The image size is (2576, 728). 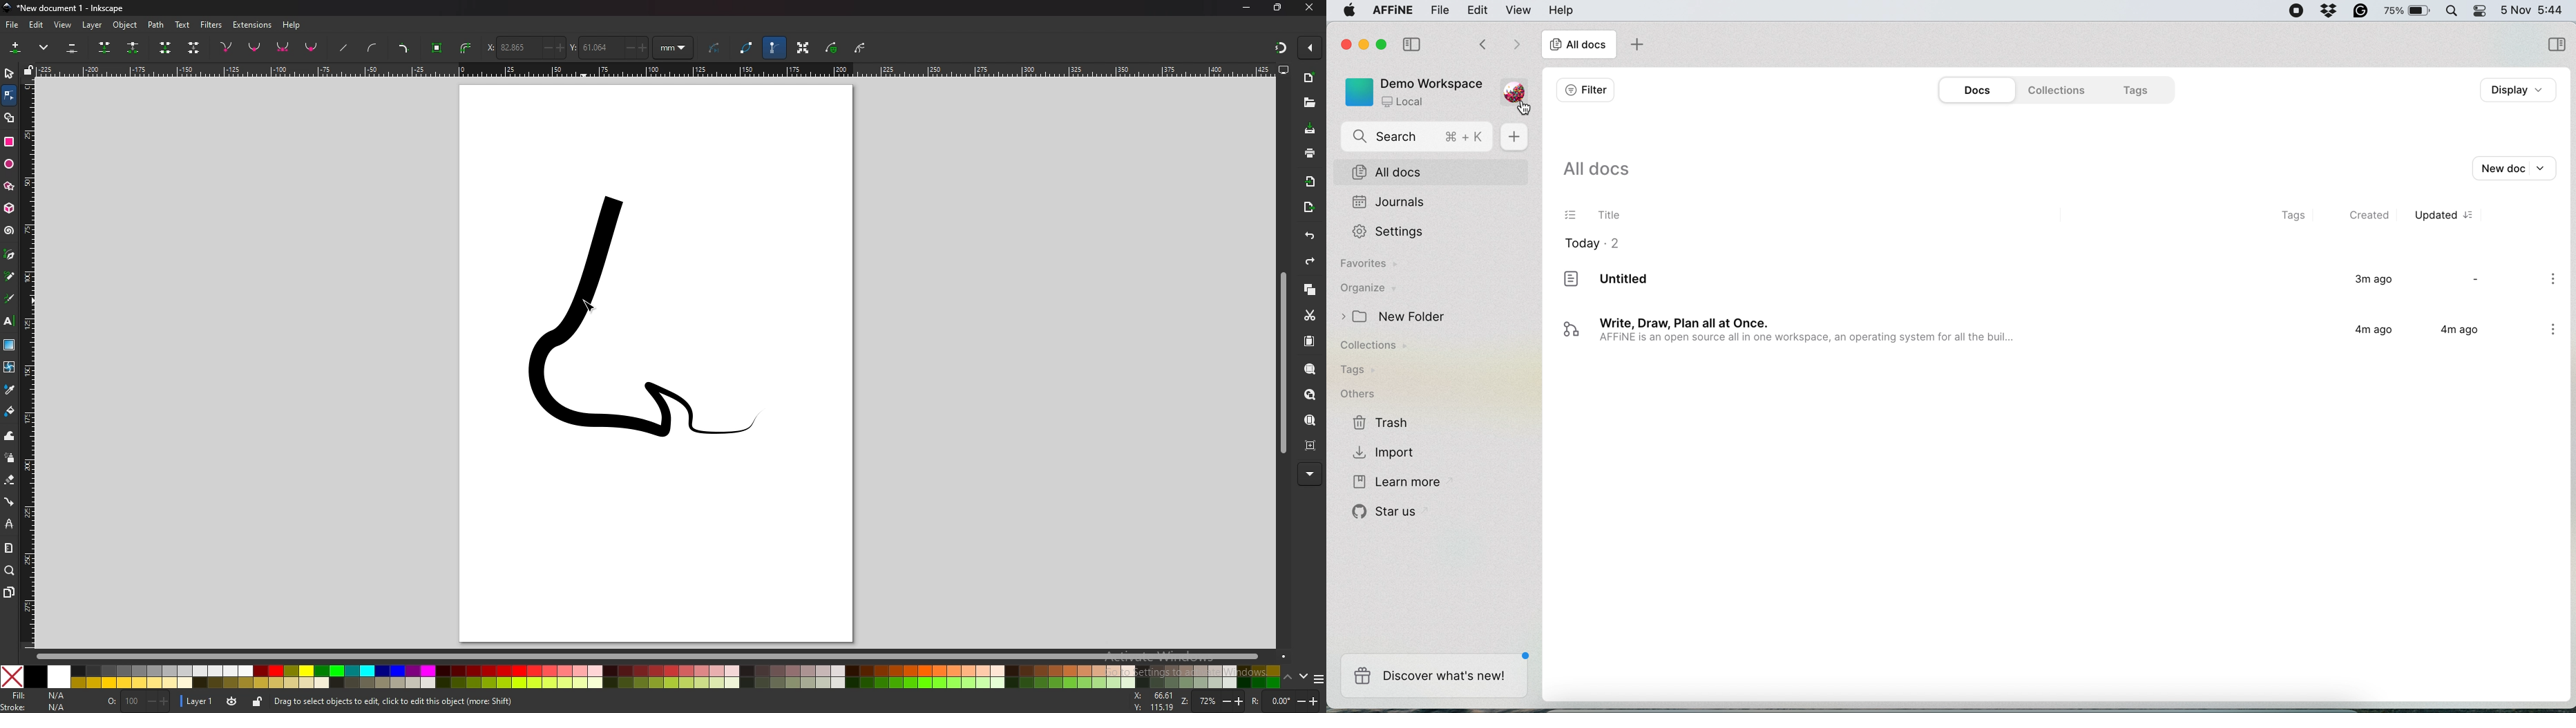 I want to click on all docs, so click(x=1578, y=46).